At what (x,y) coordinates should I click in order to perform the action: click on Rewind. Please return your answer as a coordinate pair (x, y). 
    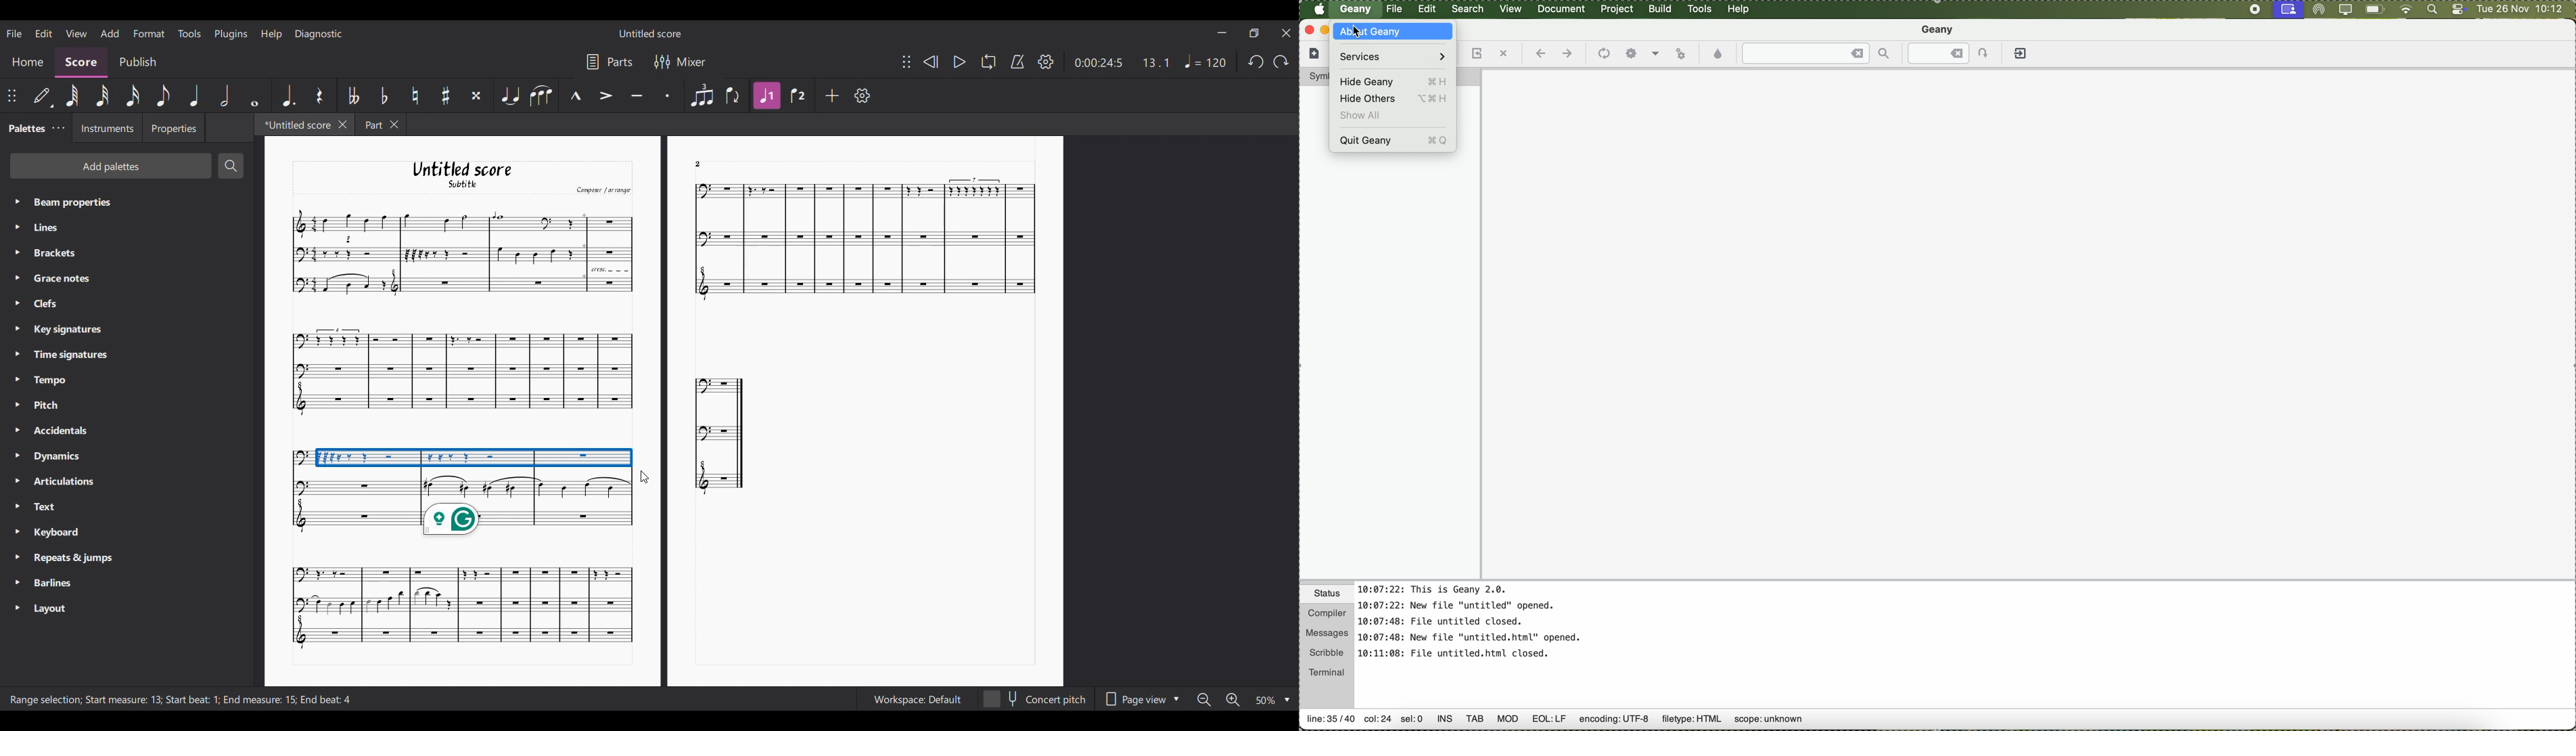
    Looking at the image, I should click on (929, 62).